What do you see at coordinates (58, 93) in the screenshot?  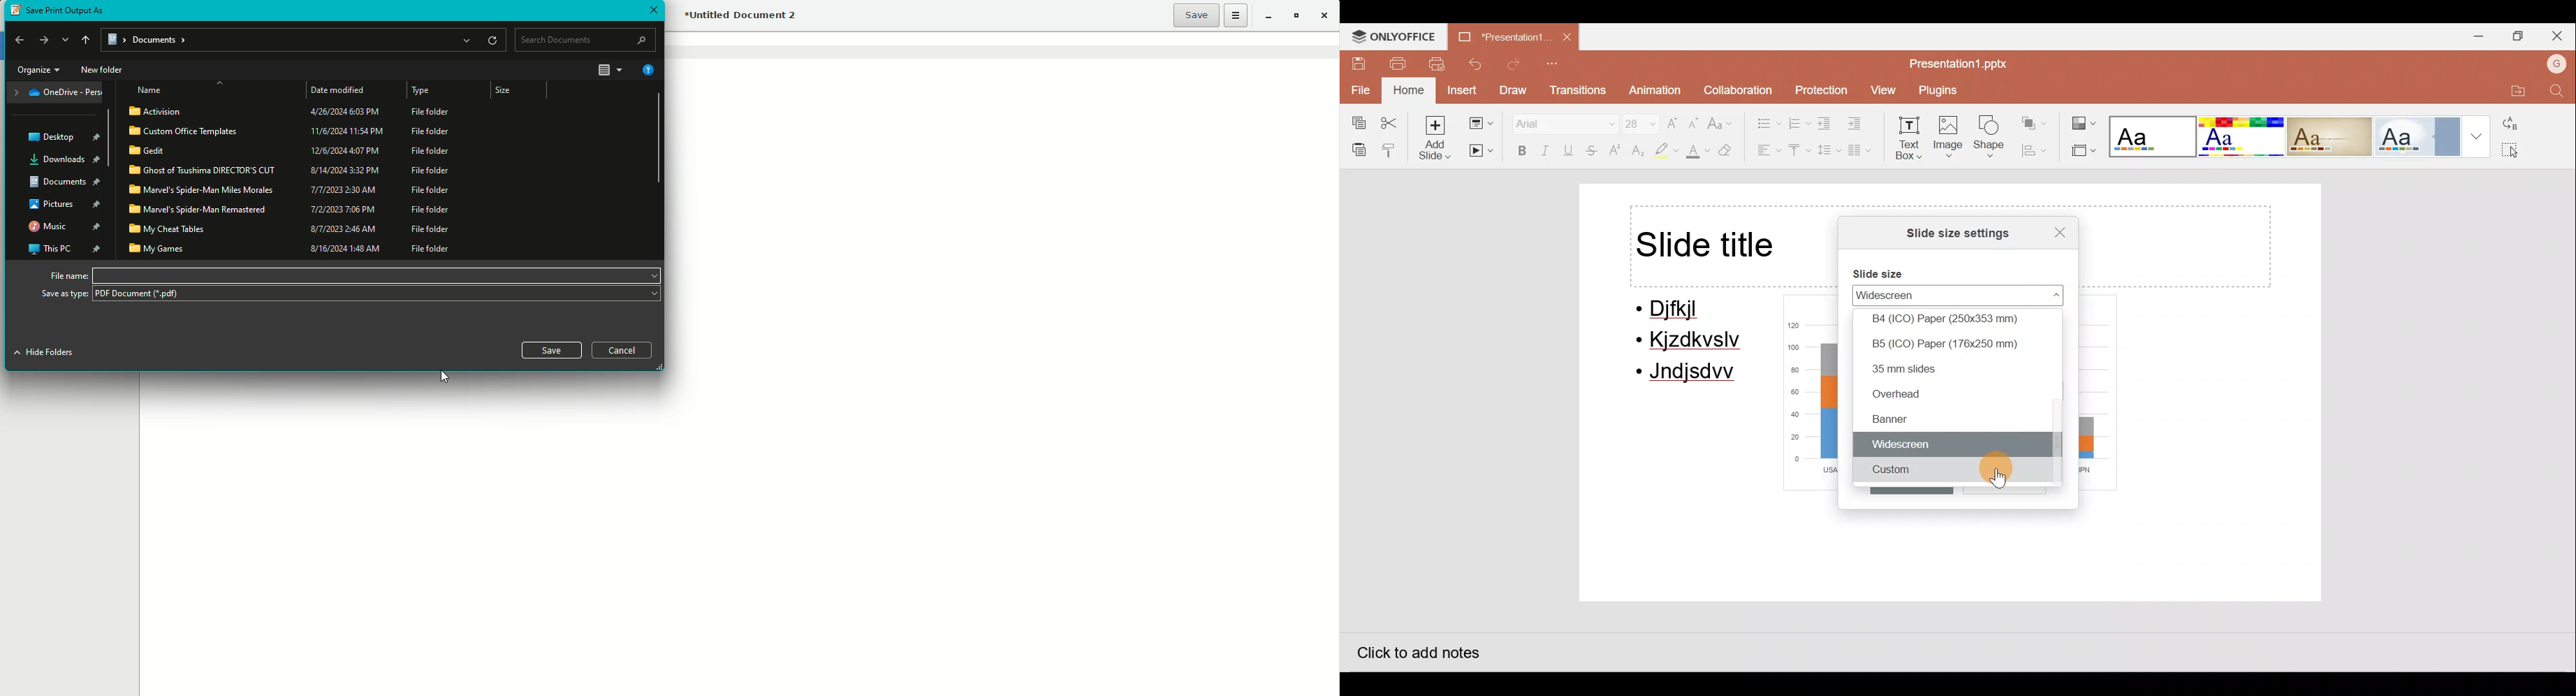 I see `OneDrive` at bounding box center [58, 93].